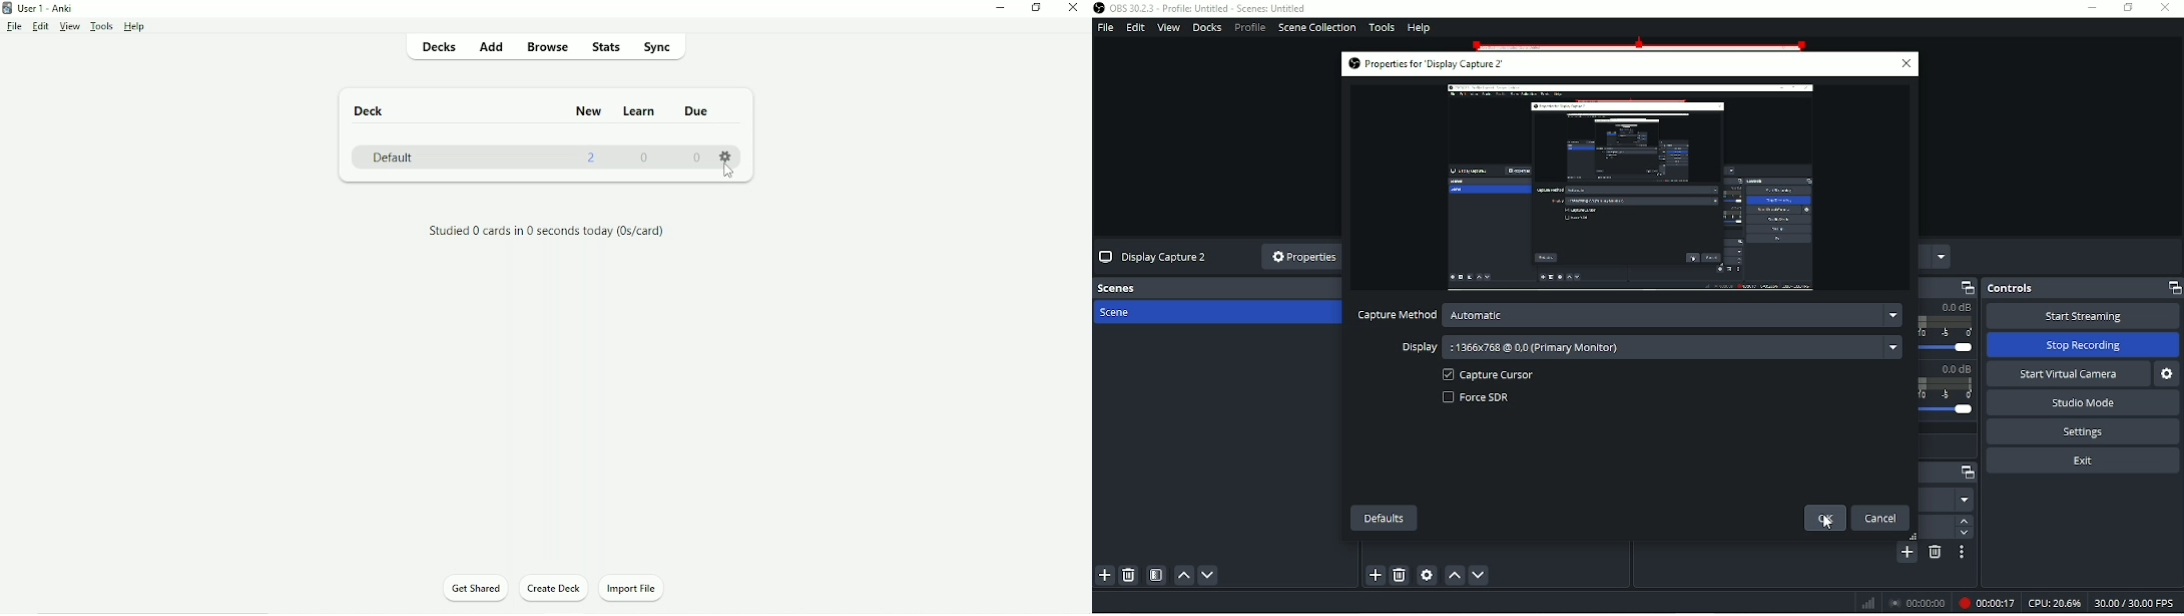  What do you see at coordinates (1206, 28) in the screenshot?
I see `Docks` at bounding box center [1206, 28].